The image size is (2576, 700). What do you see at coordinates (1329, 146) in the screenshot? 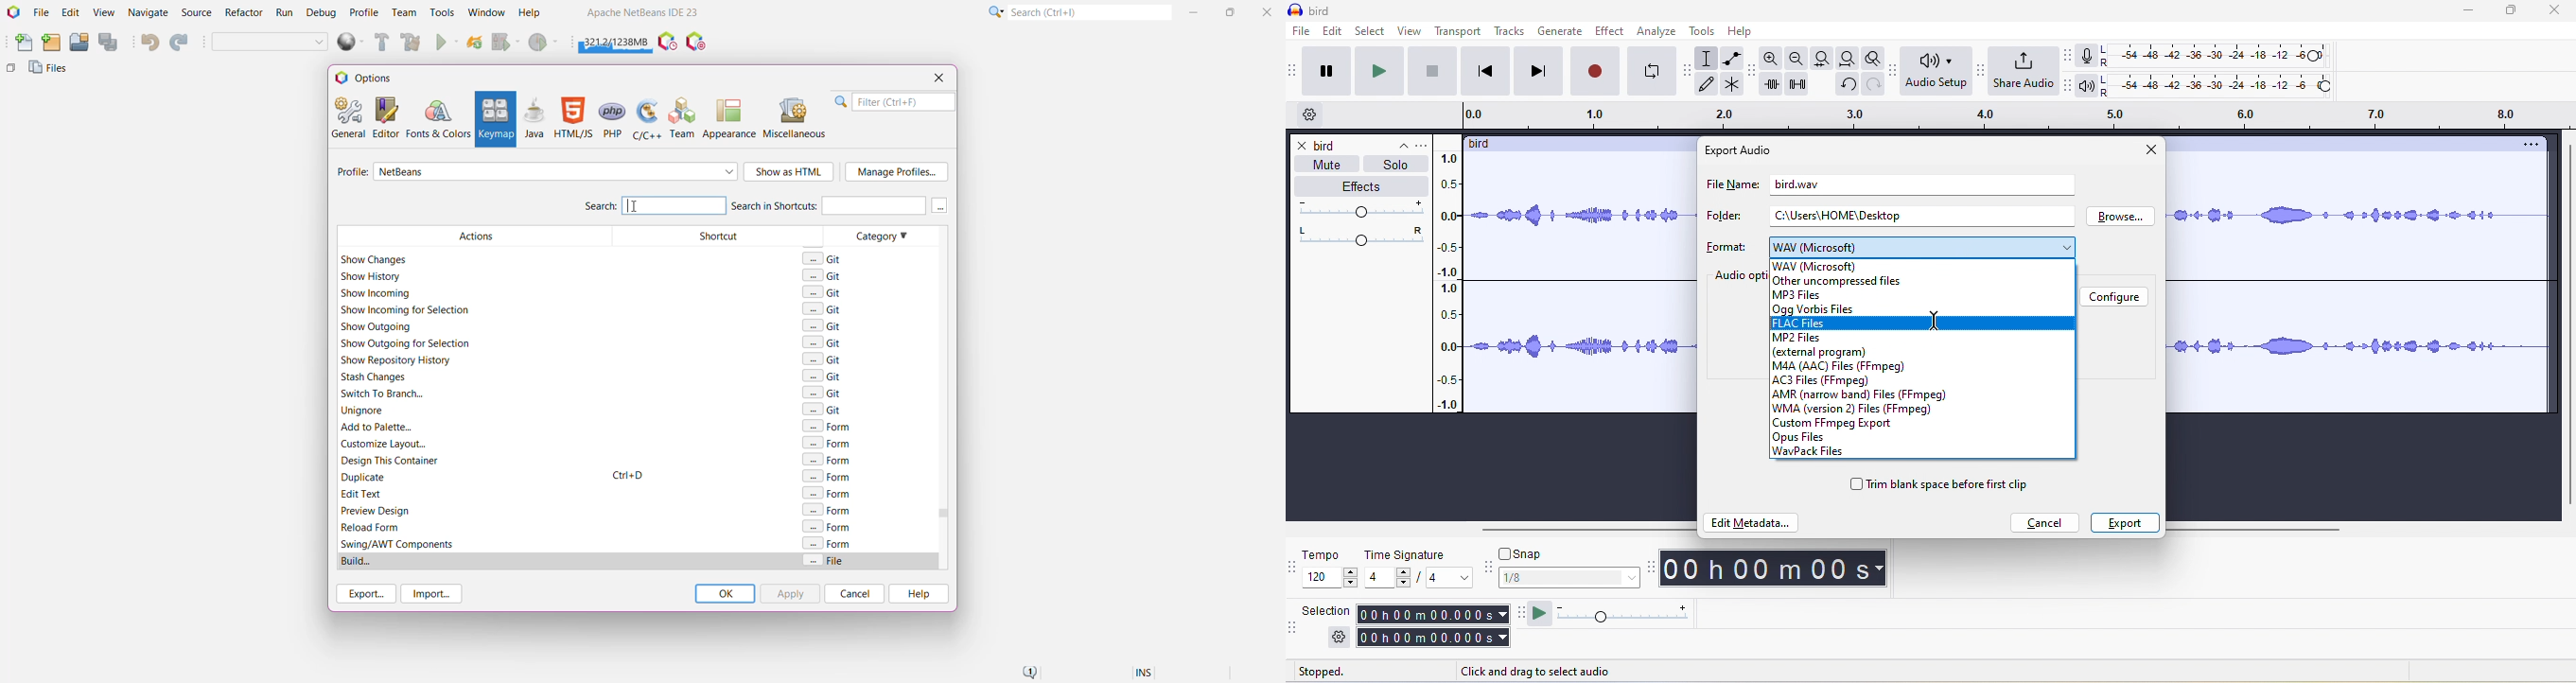
I see `bird` at bounding box center [1329, 146].